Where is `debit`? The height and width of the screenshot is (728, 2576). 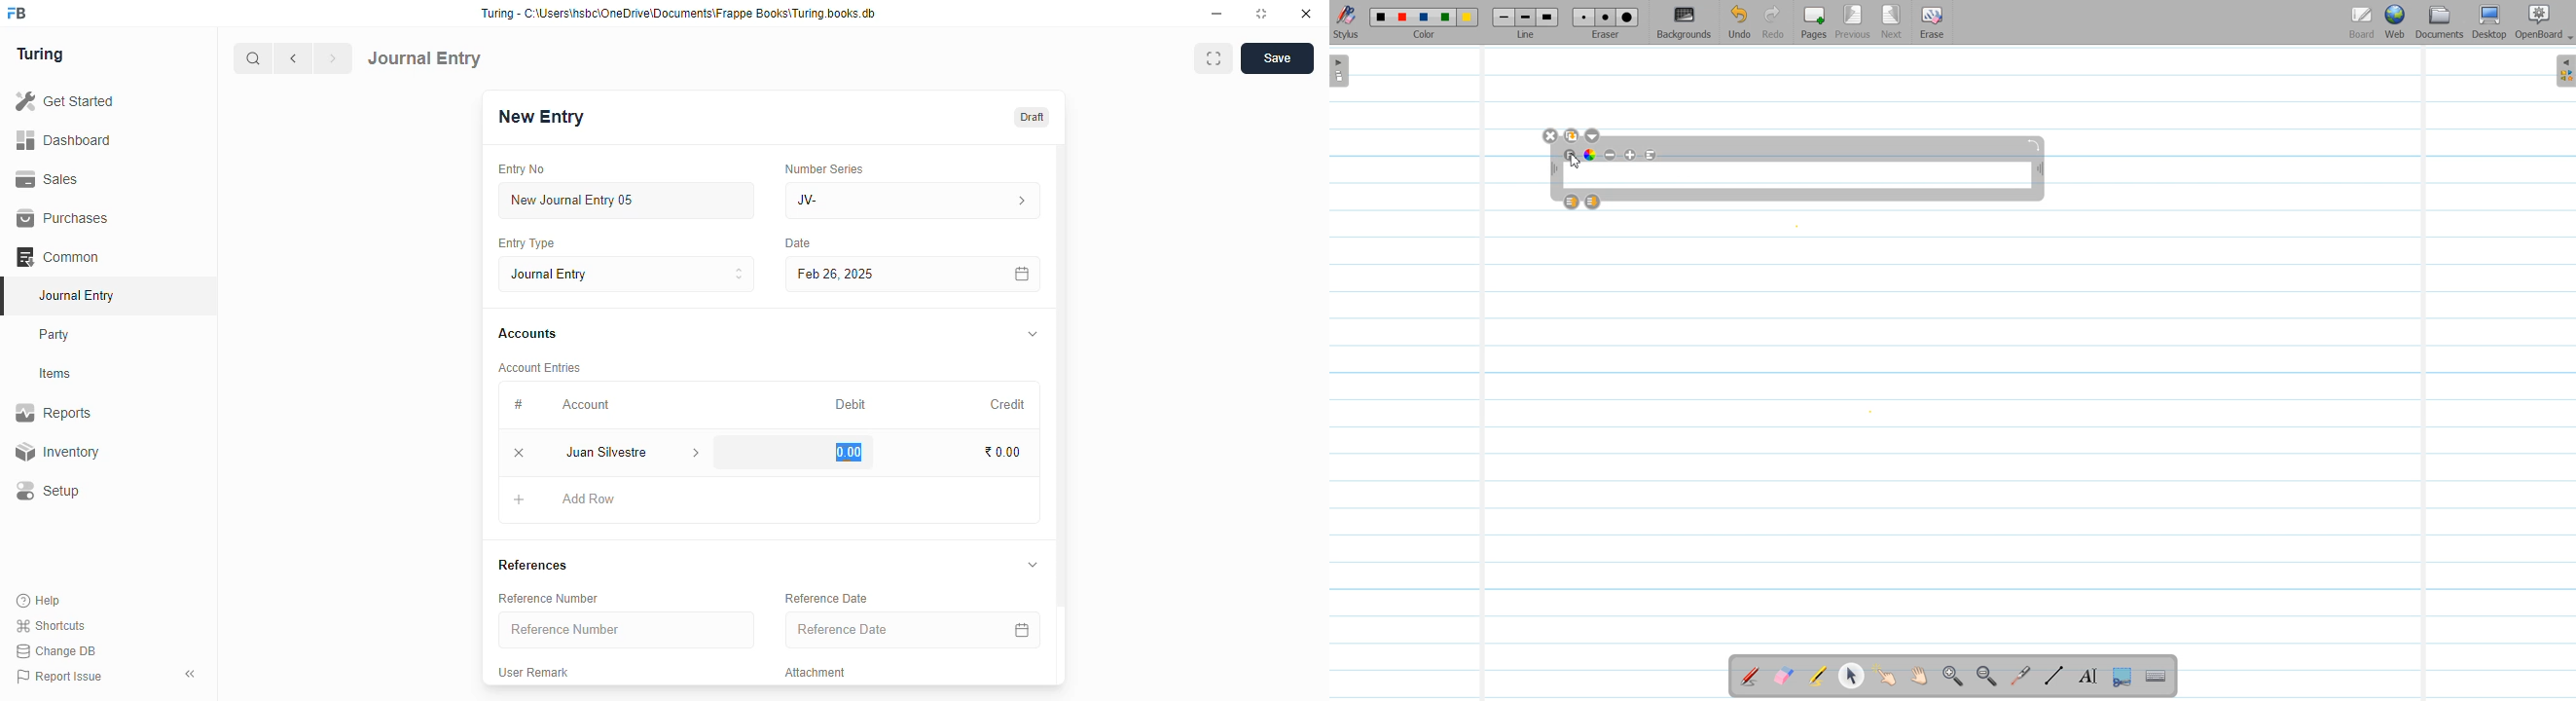
debit is located at coordinates (852, 404).